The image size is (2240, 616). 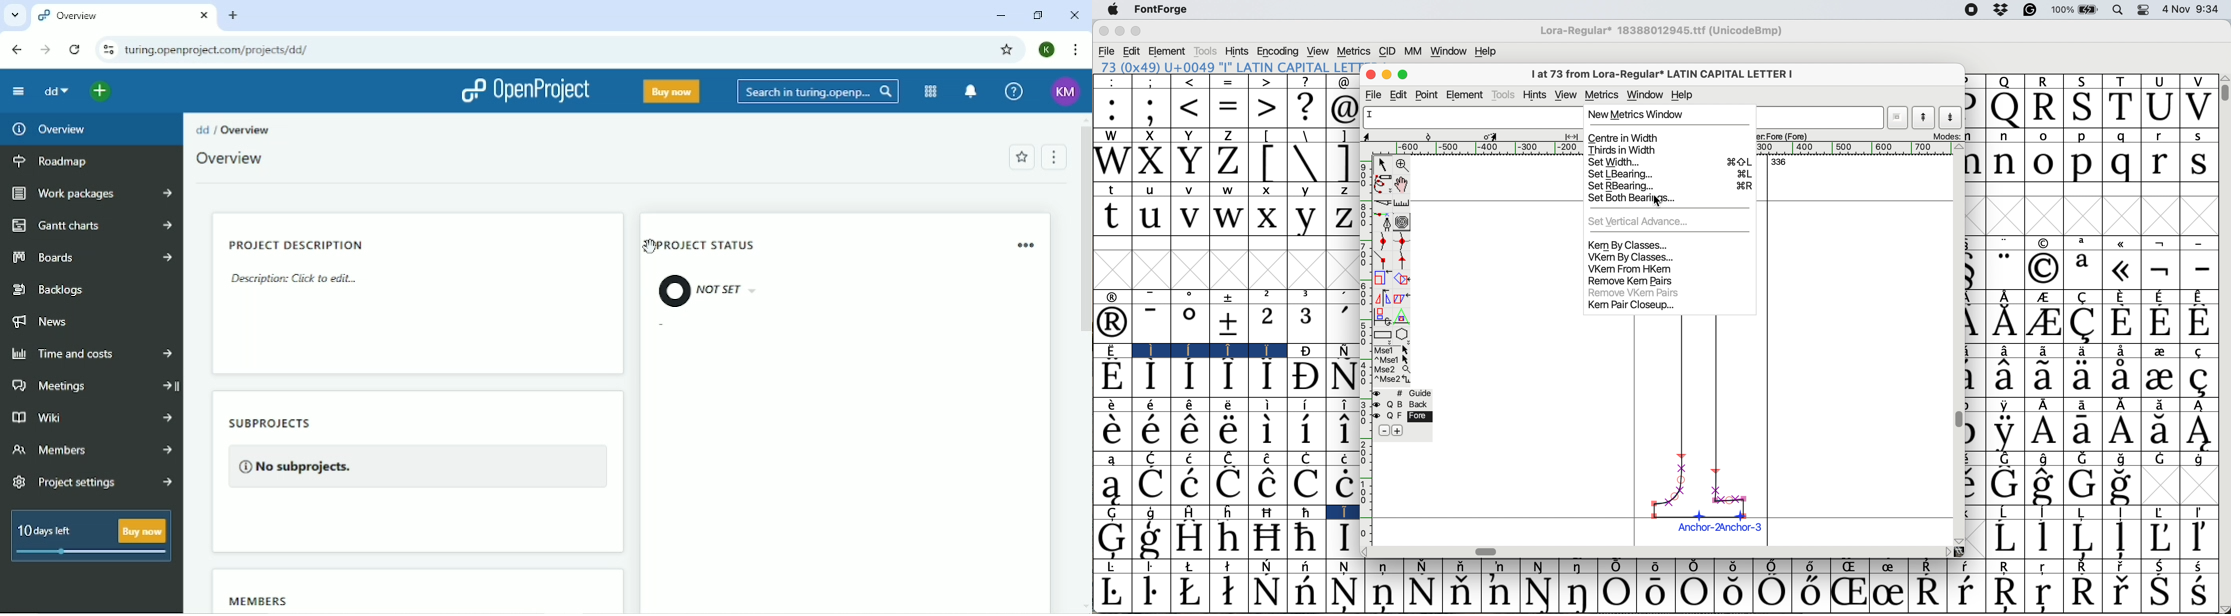 I want to click on Symbol, so click(x=1307, y=512).